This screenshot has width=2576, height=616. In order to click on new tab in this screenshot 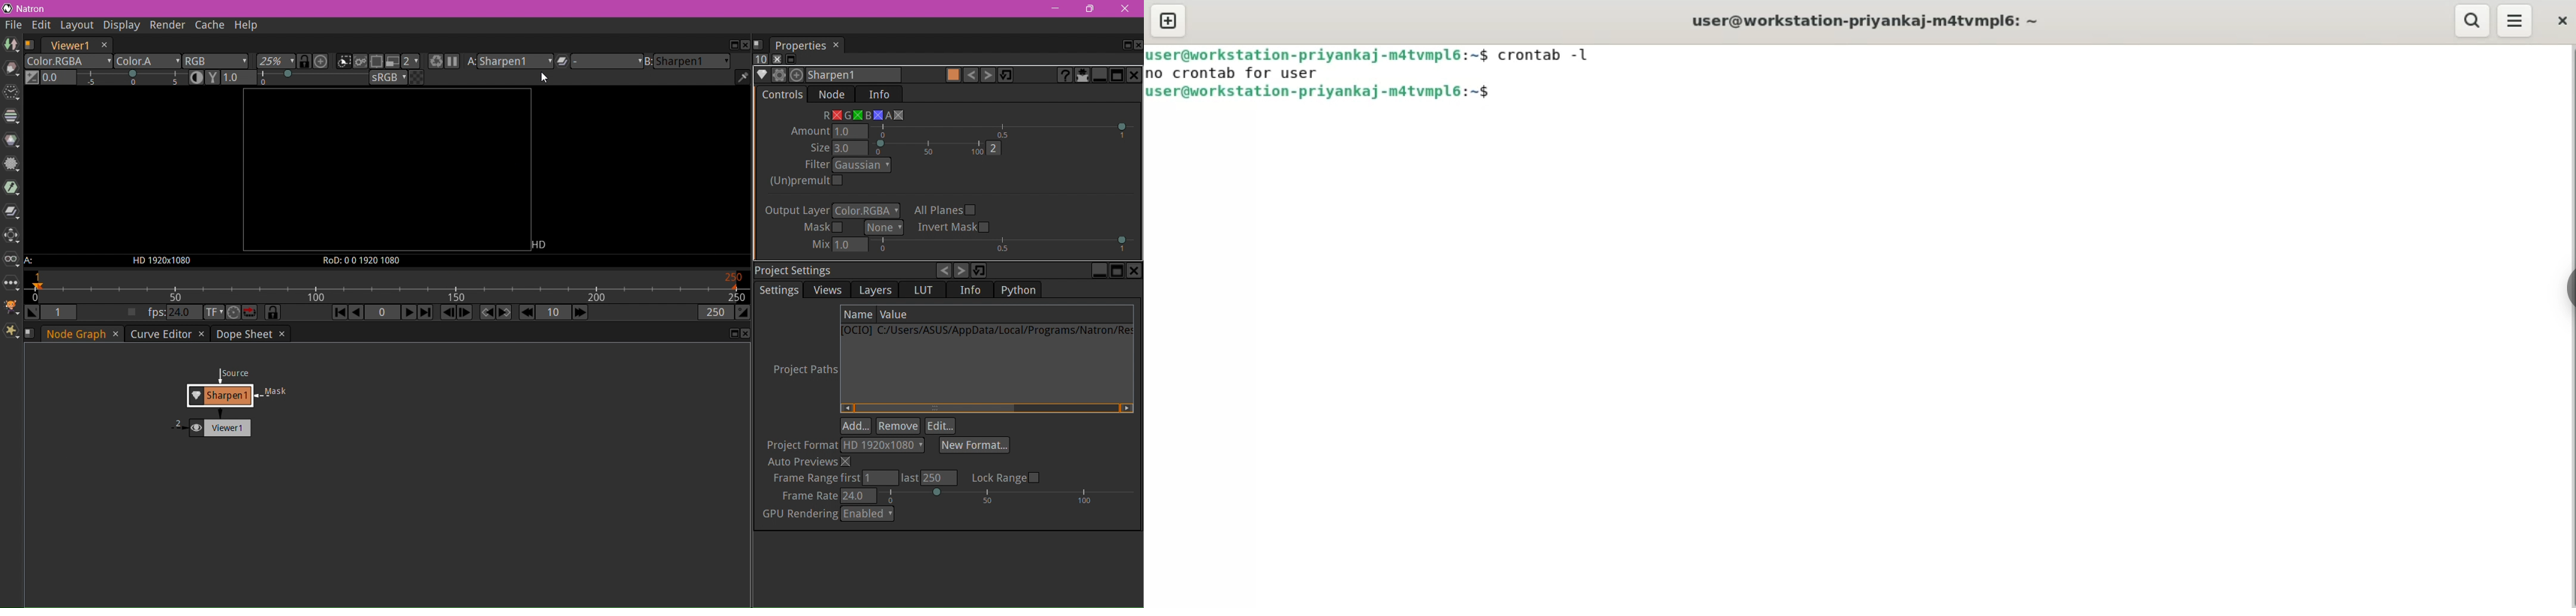, I will do `click(1168, 20)`.